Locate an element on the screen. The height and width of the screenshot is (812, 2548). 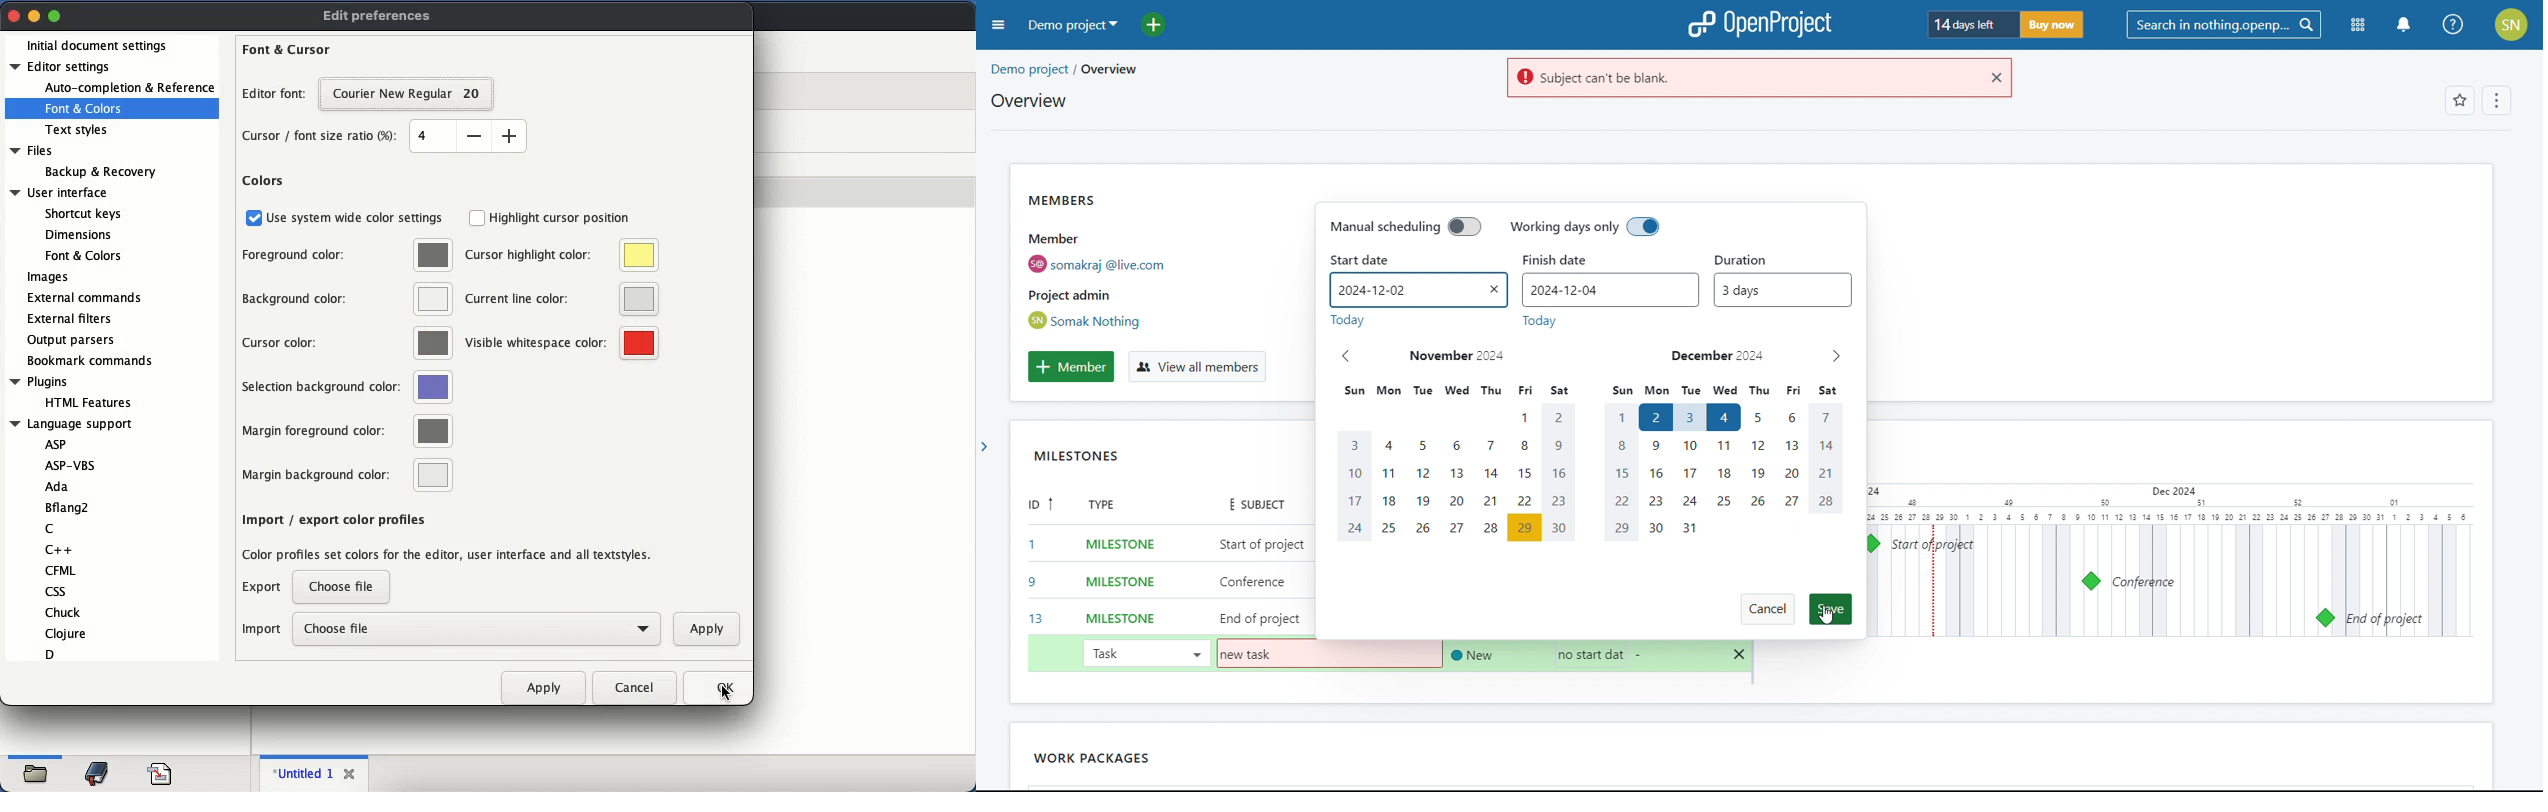
days left for trial is located at coordinates (1970, 25).